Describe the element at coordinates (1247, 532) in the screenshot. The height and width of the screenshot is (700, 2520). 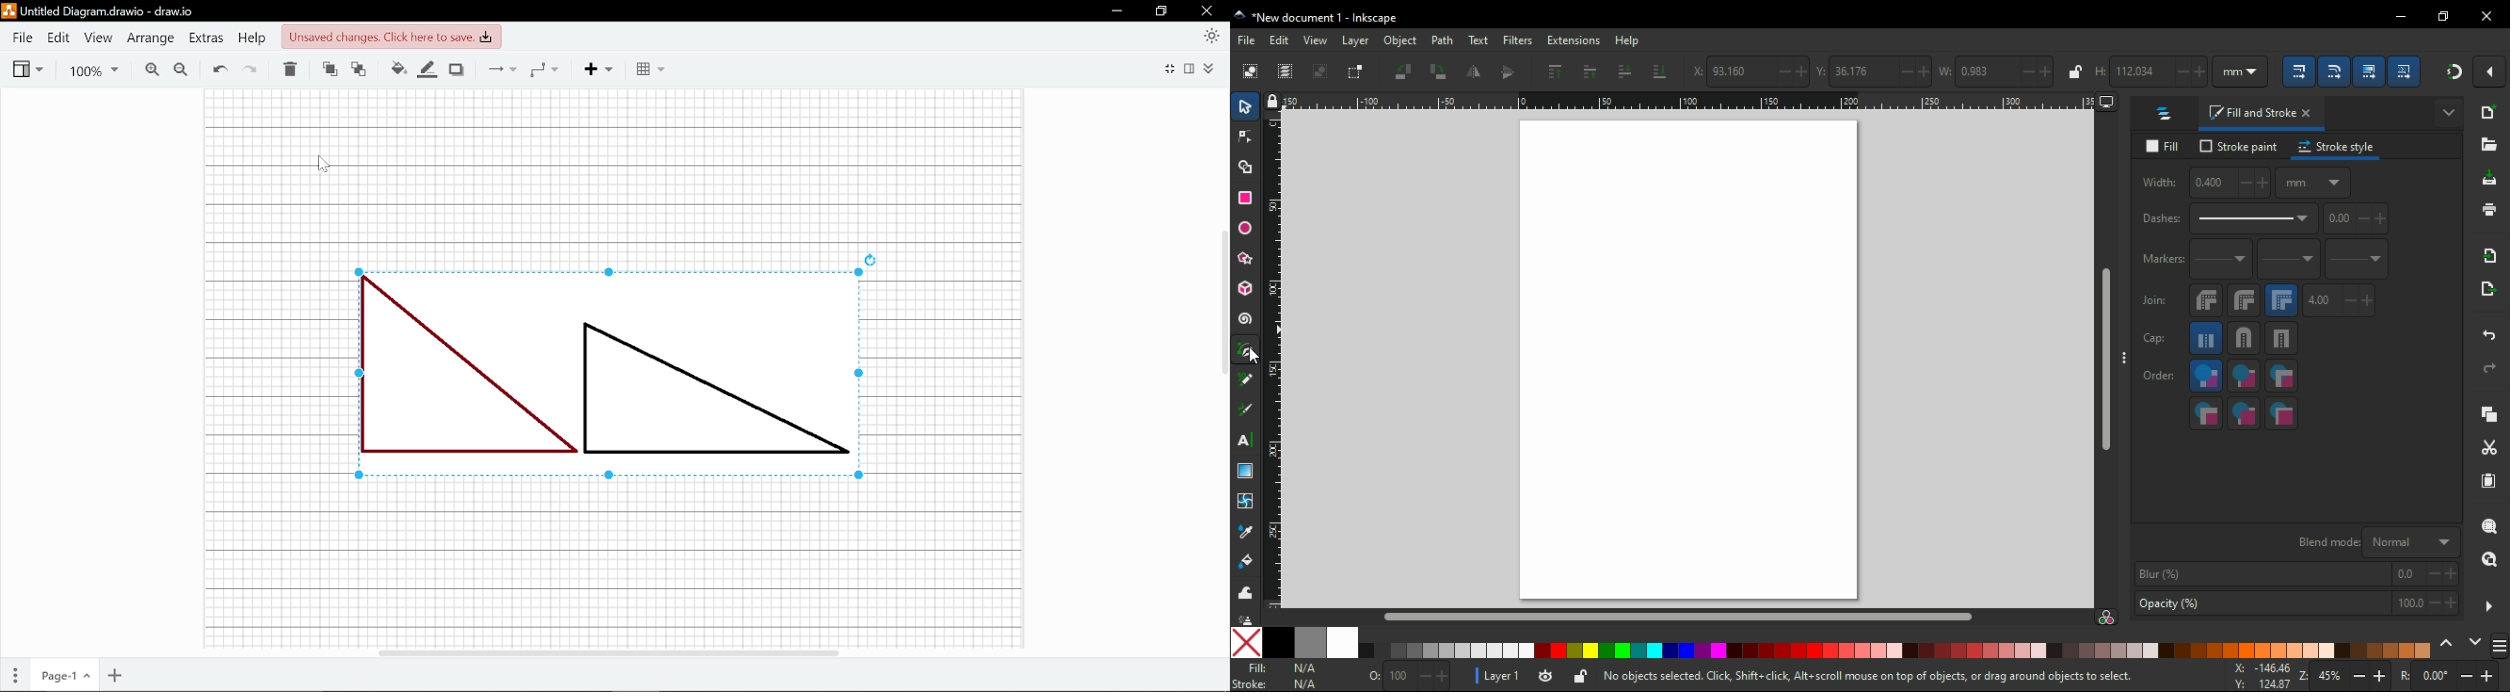
I see `dropper tool` at that location.